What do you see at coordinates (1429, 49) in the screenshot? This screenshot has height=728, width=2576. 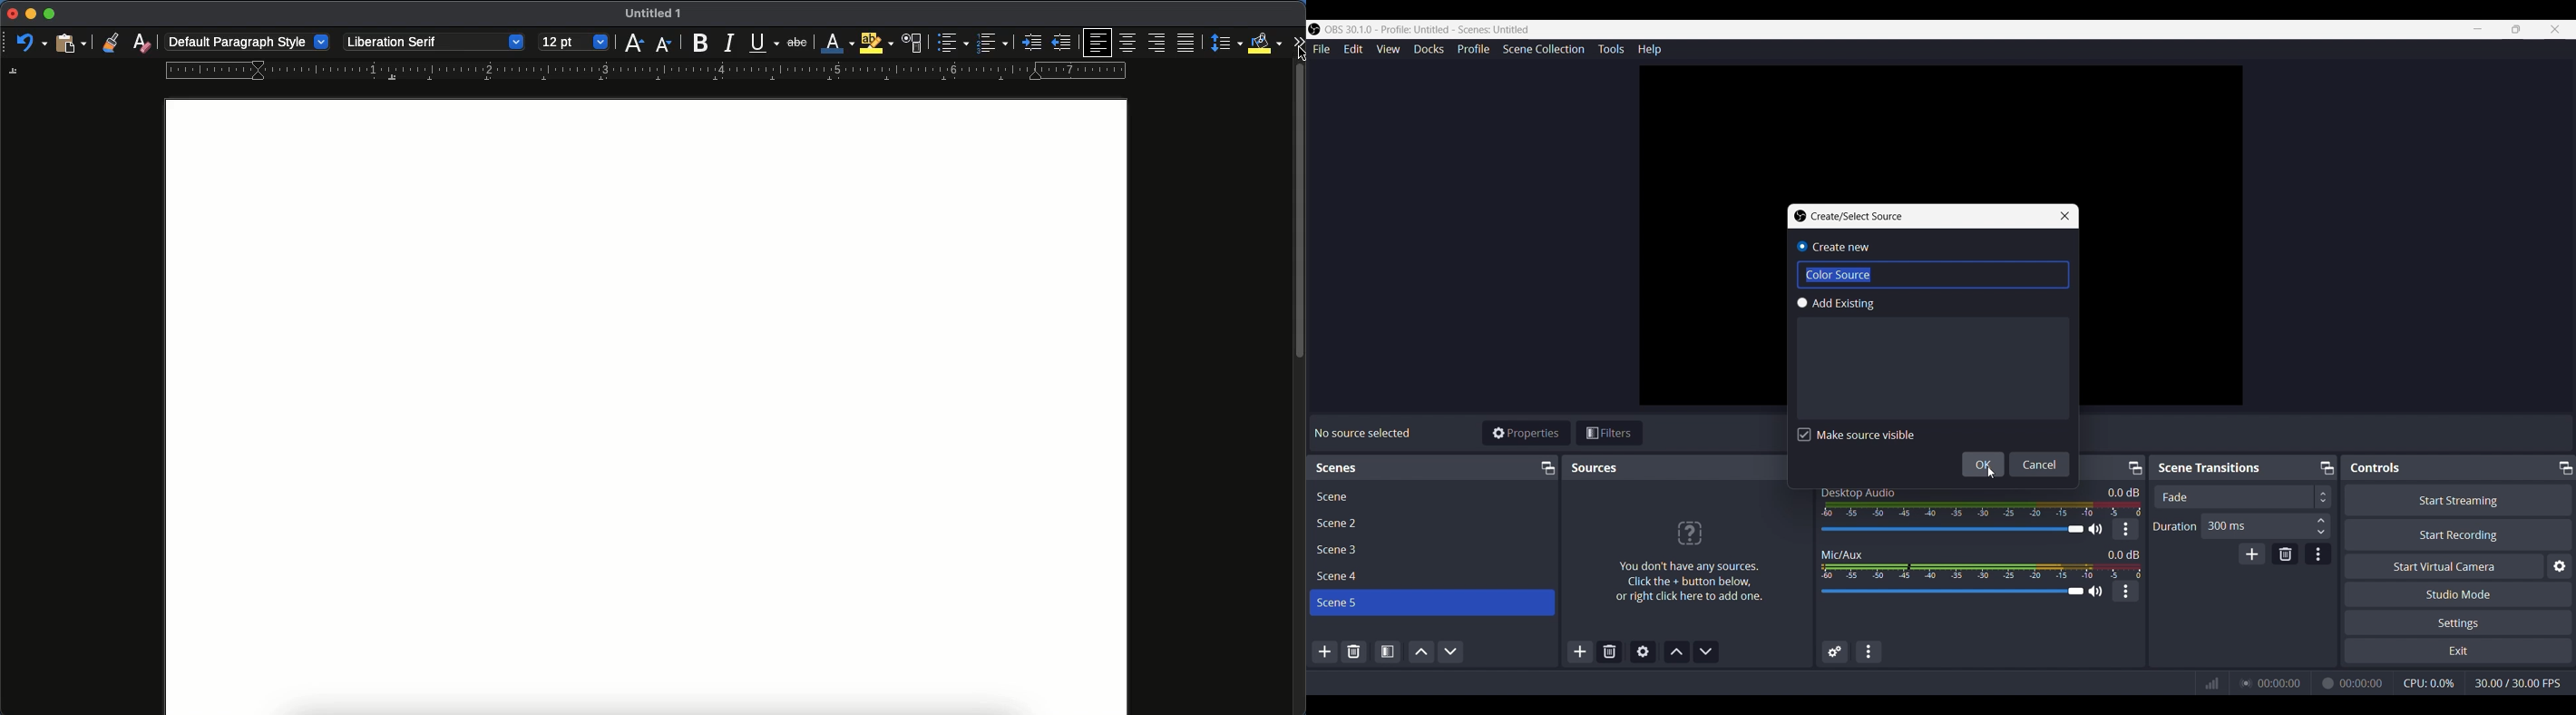 I see `Docks` at bounding box center [1429, 49].